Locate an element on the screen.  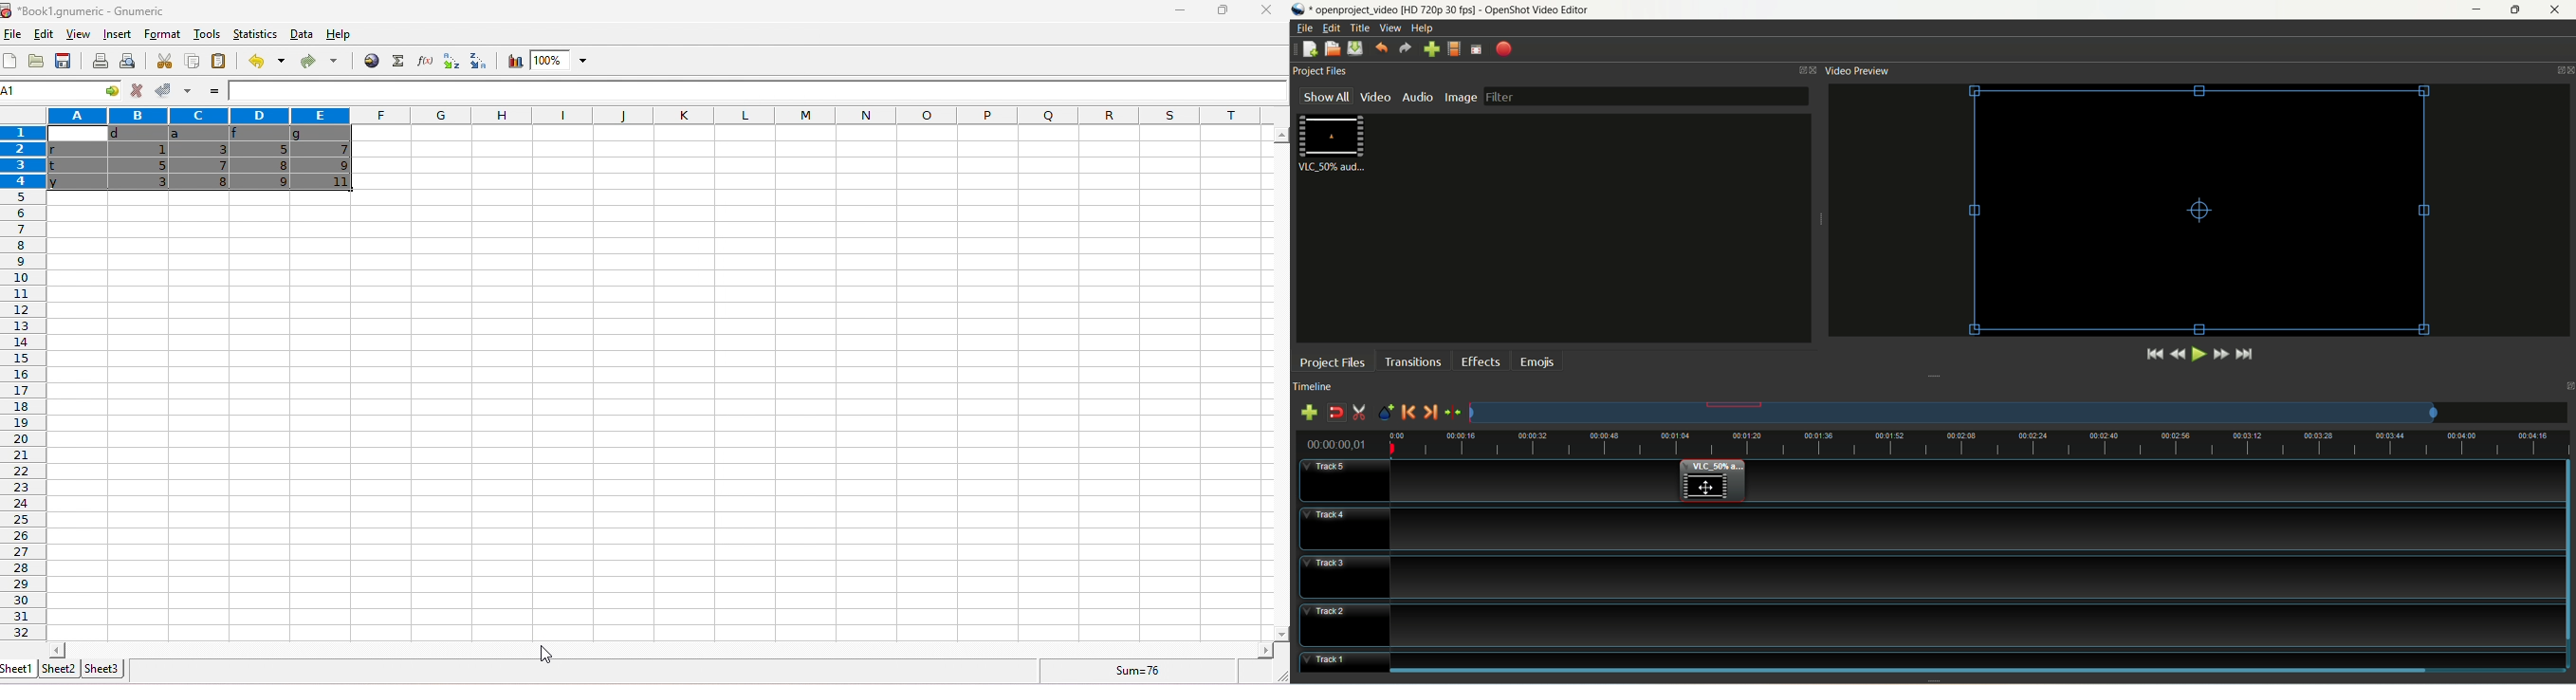
column headings is located at coordinates (658, 115).